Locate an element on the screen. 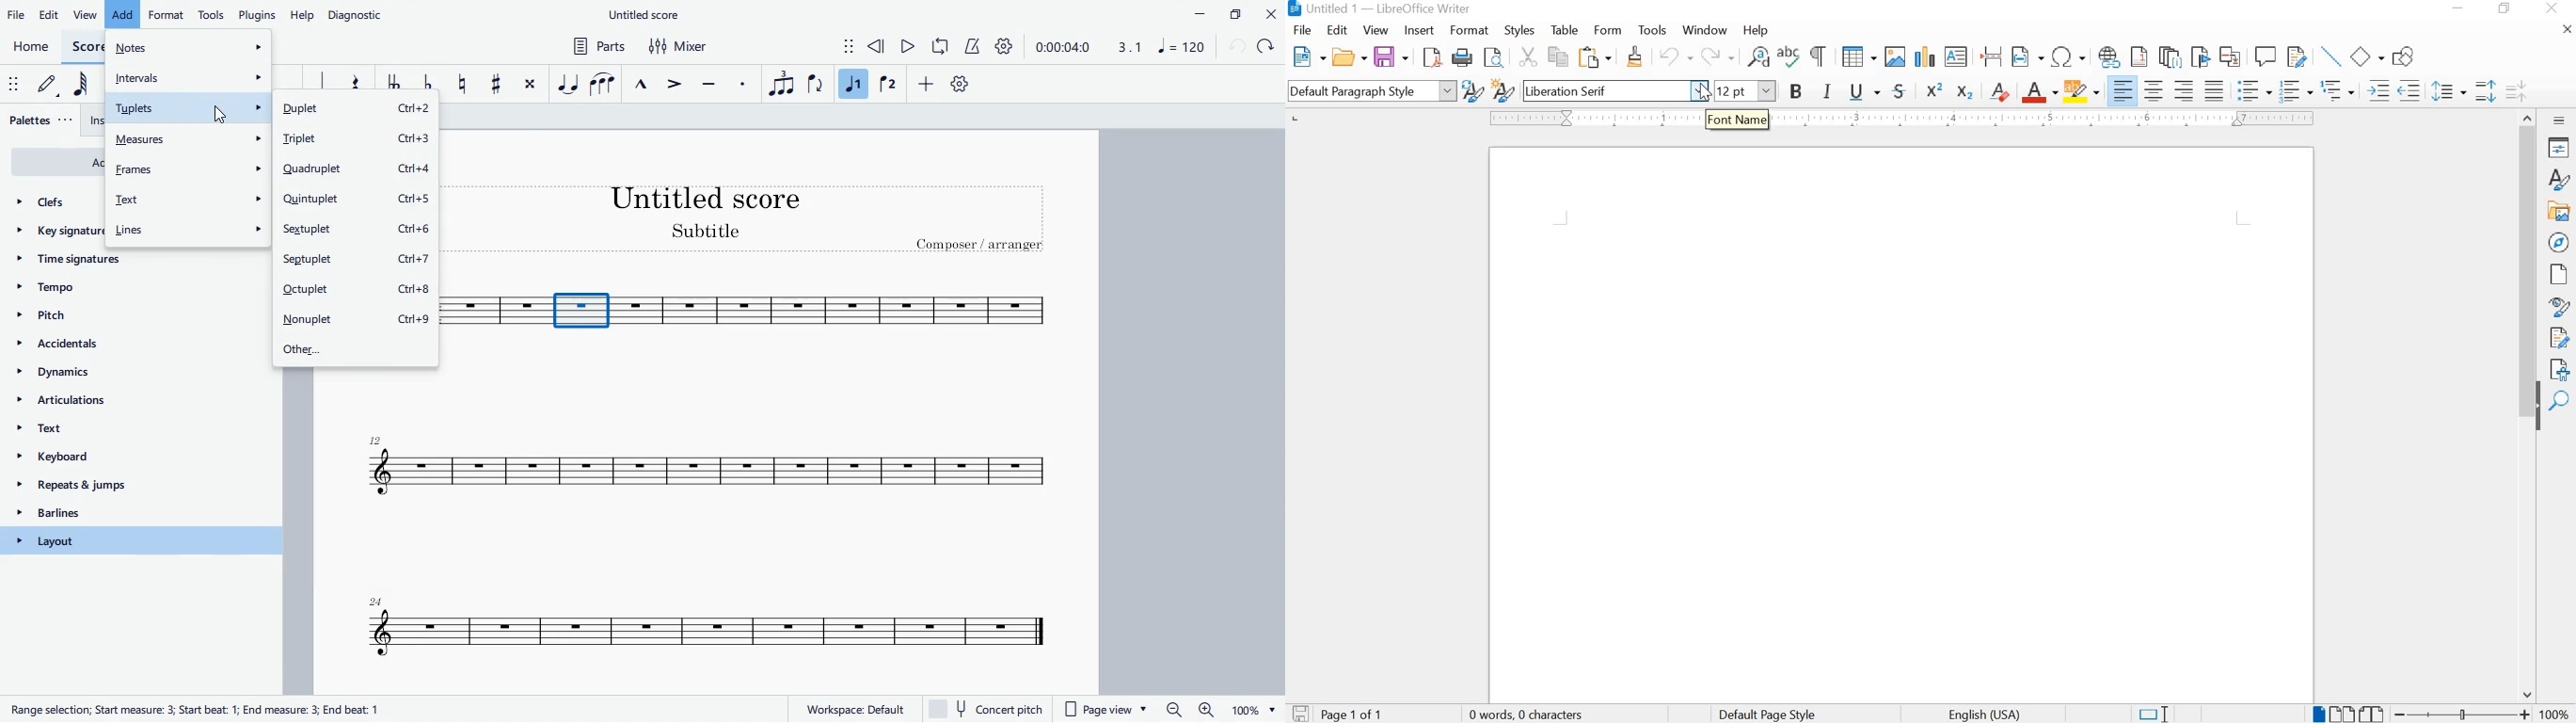 Image resolution: width=2576 pixels, height=728 pixels. time signatures is located at coordinates (116, 265).